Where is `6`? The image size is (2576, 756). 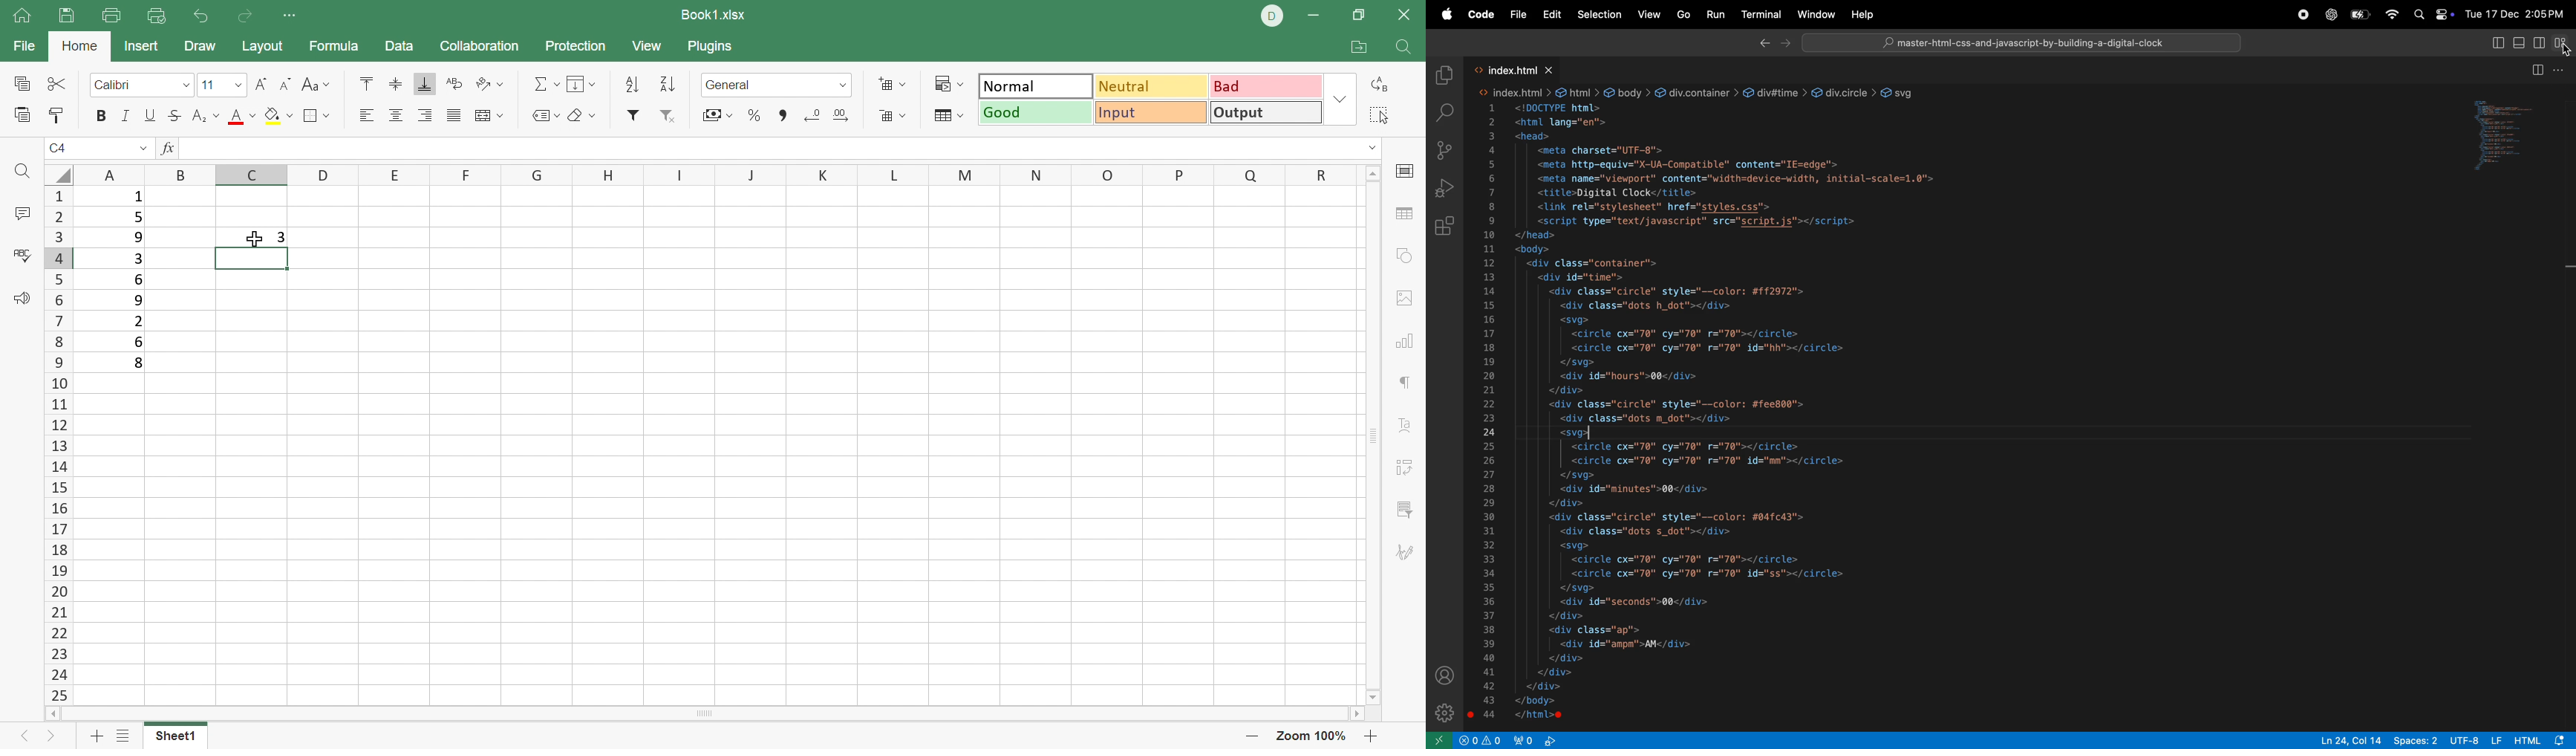 6 is located at coordinates (142, 343).